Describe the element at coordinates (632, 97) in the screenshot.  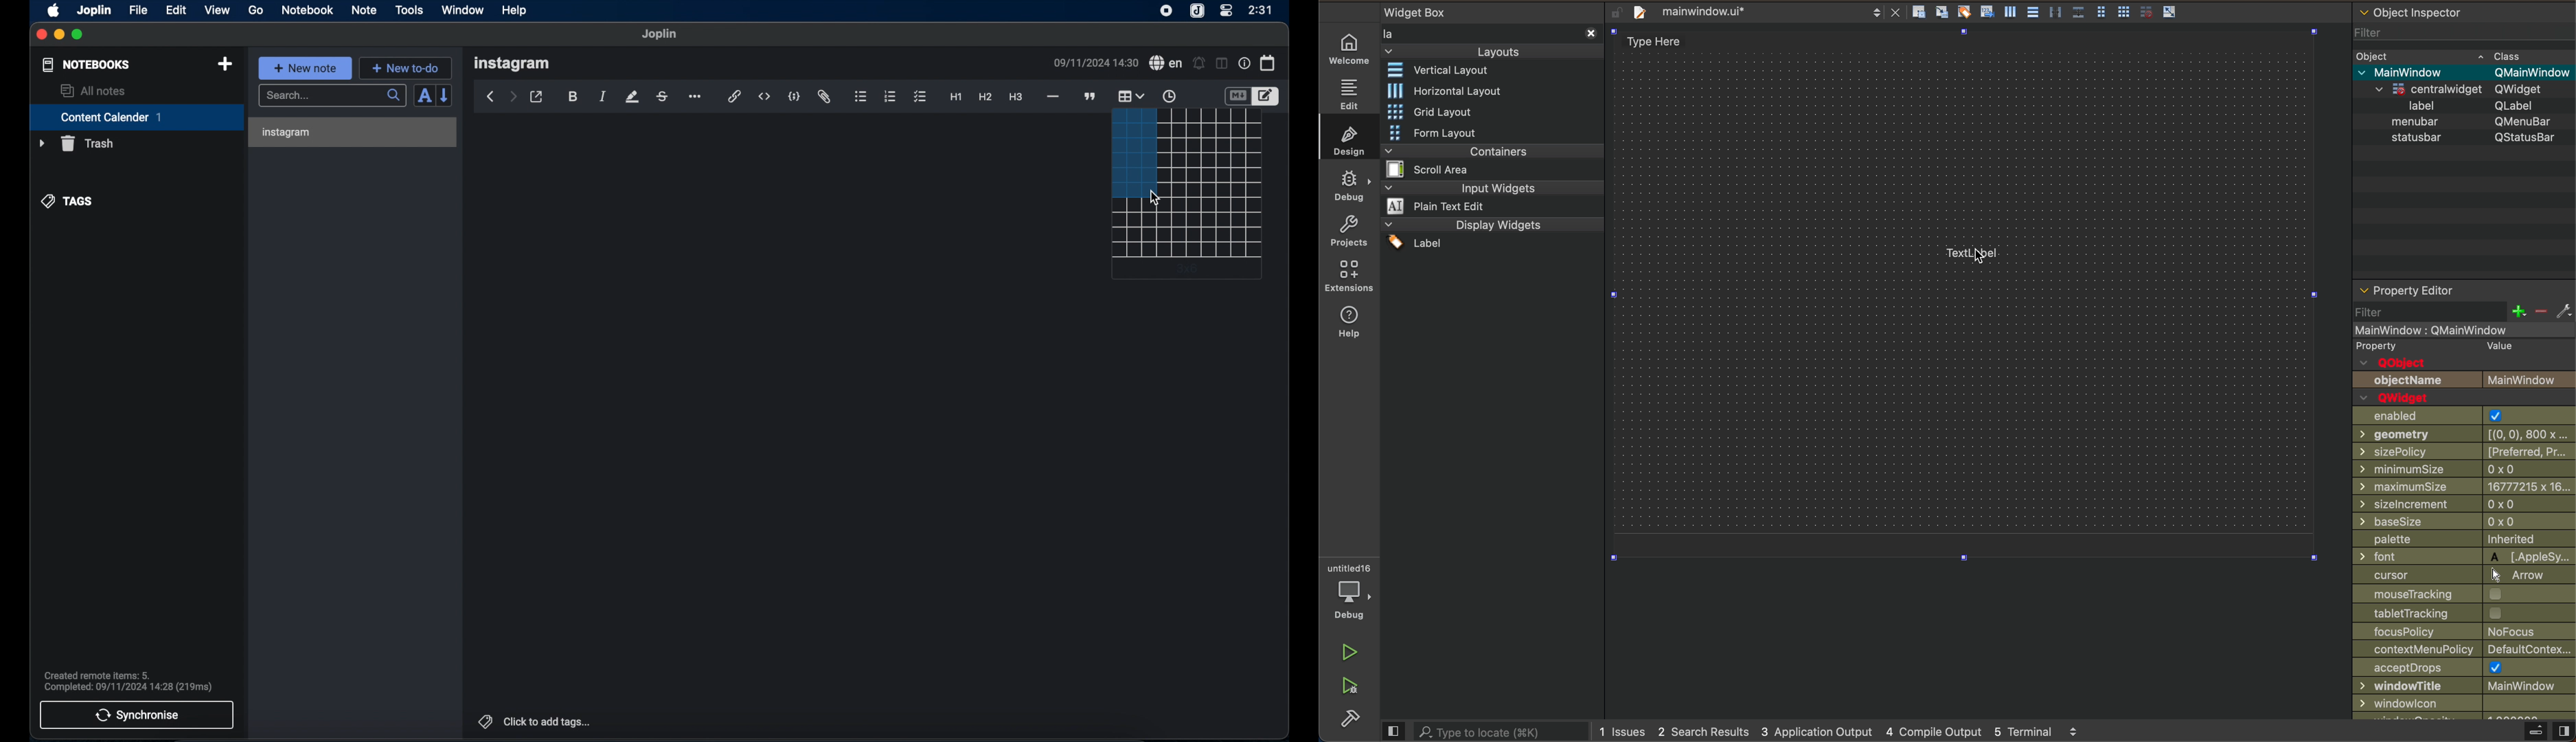
I see `highlight` at that location.